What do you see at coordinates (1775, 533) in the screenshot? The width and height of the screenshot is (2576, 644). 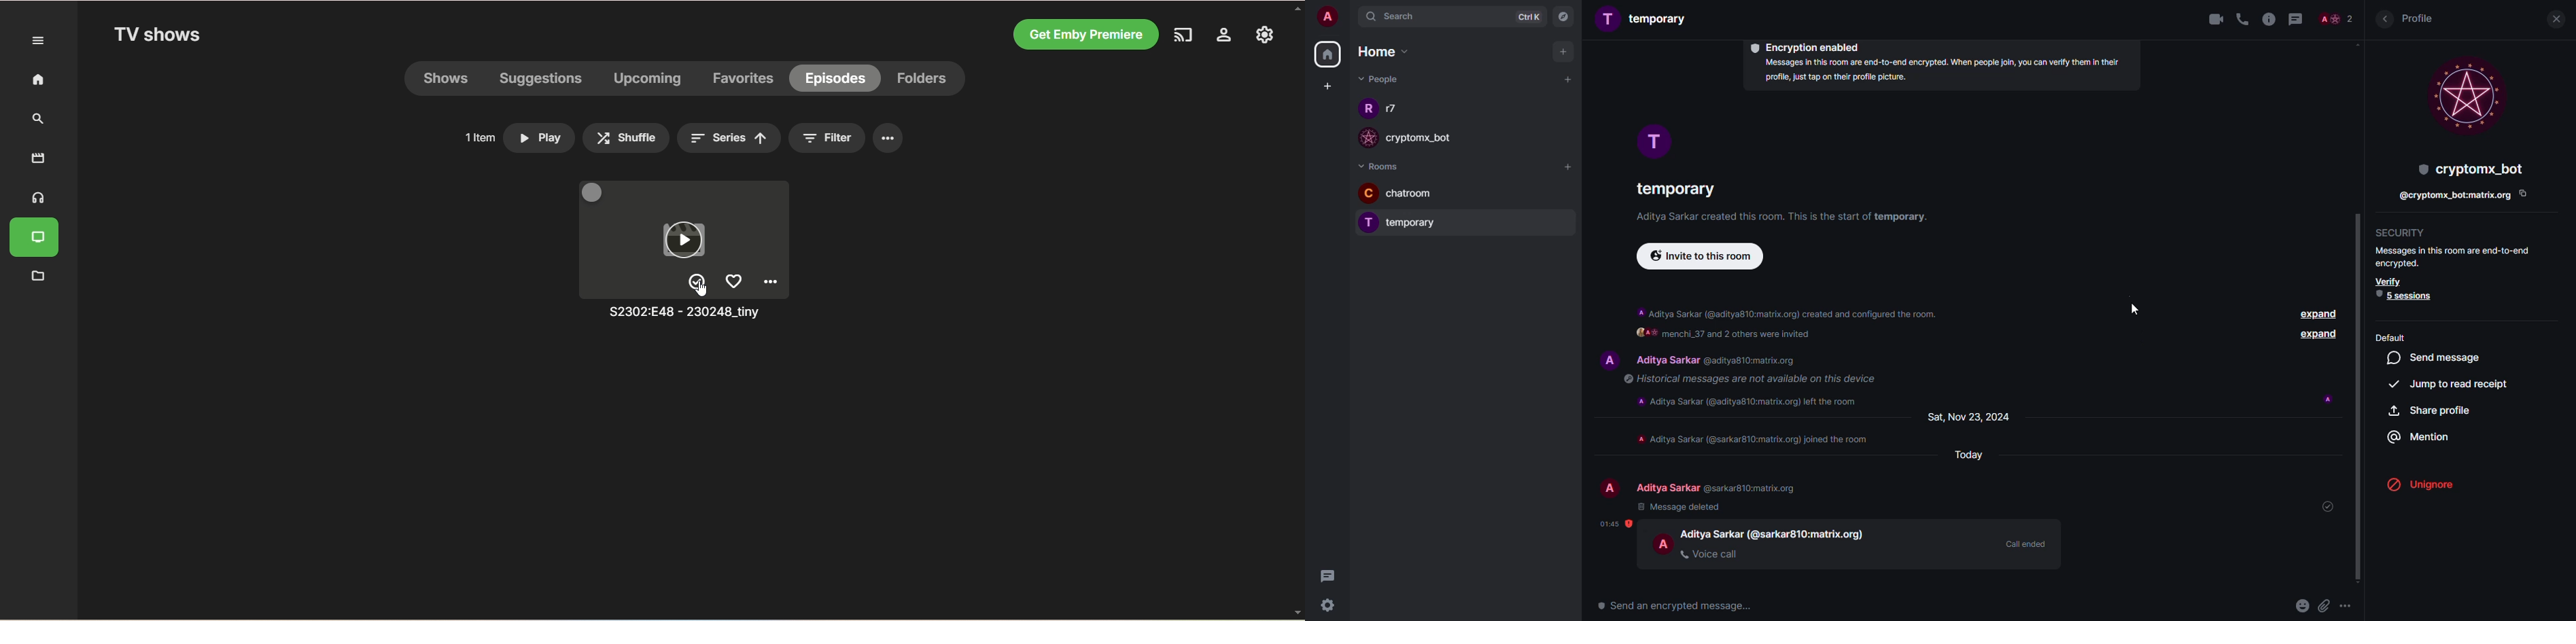 I see `people` at bounding box center [1775, 533].